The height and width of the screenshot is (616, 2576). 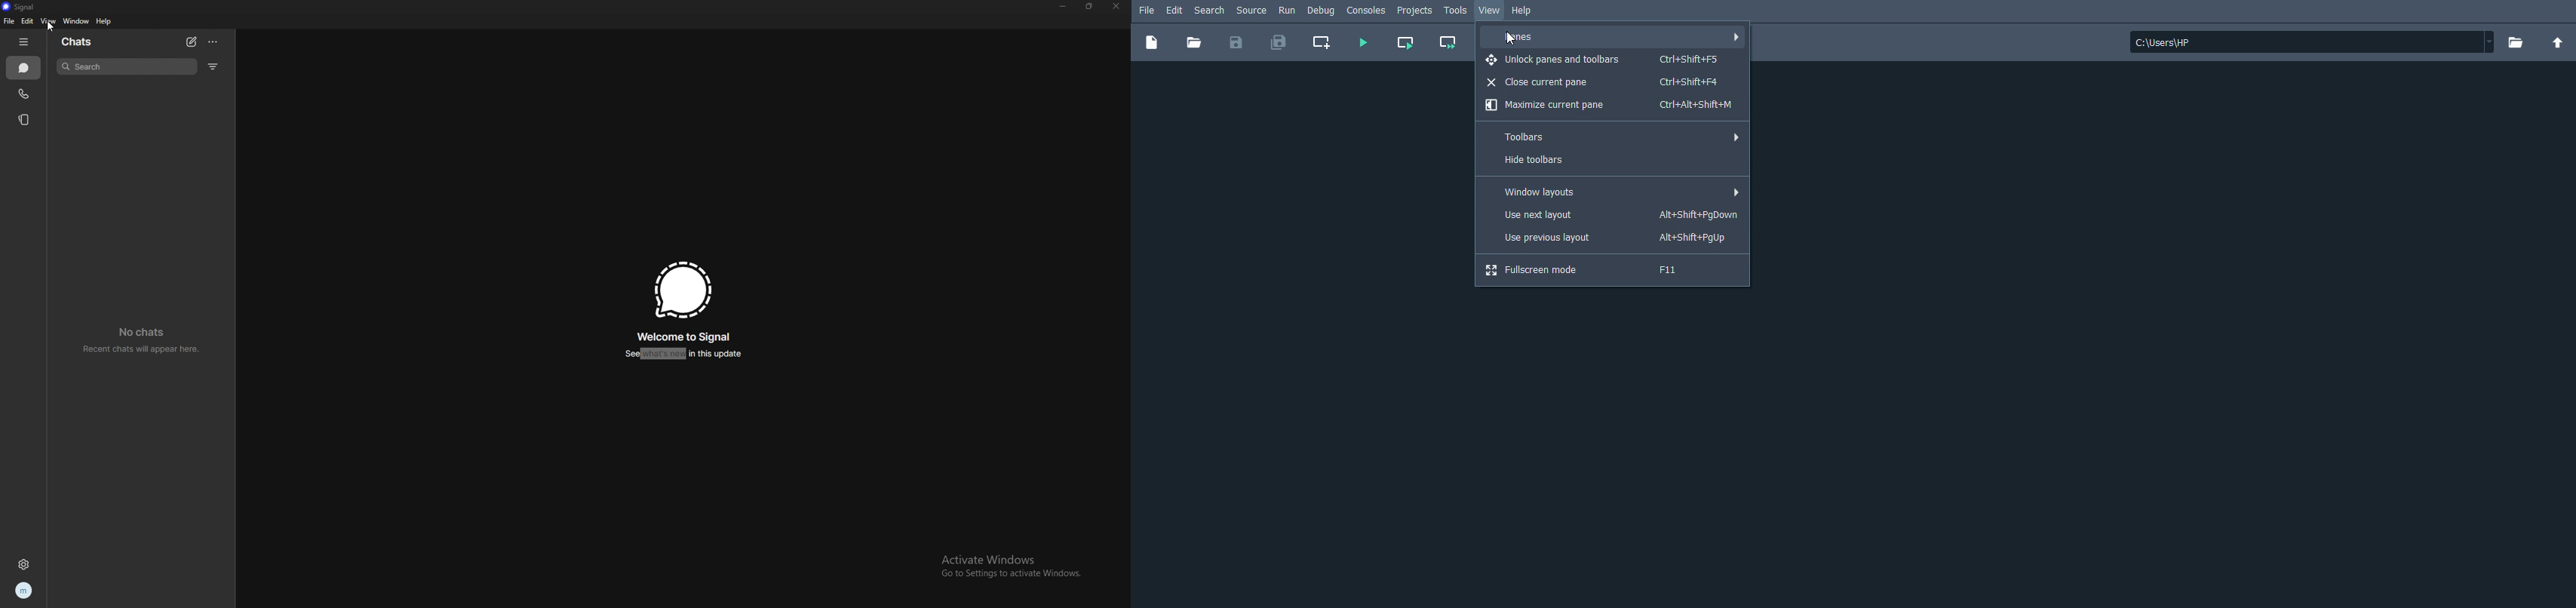 What do you see at coordinates (2313, 41) in the screenshot?
I see `File location` at bounding box center [2313, 41].